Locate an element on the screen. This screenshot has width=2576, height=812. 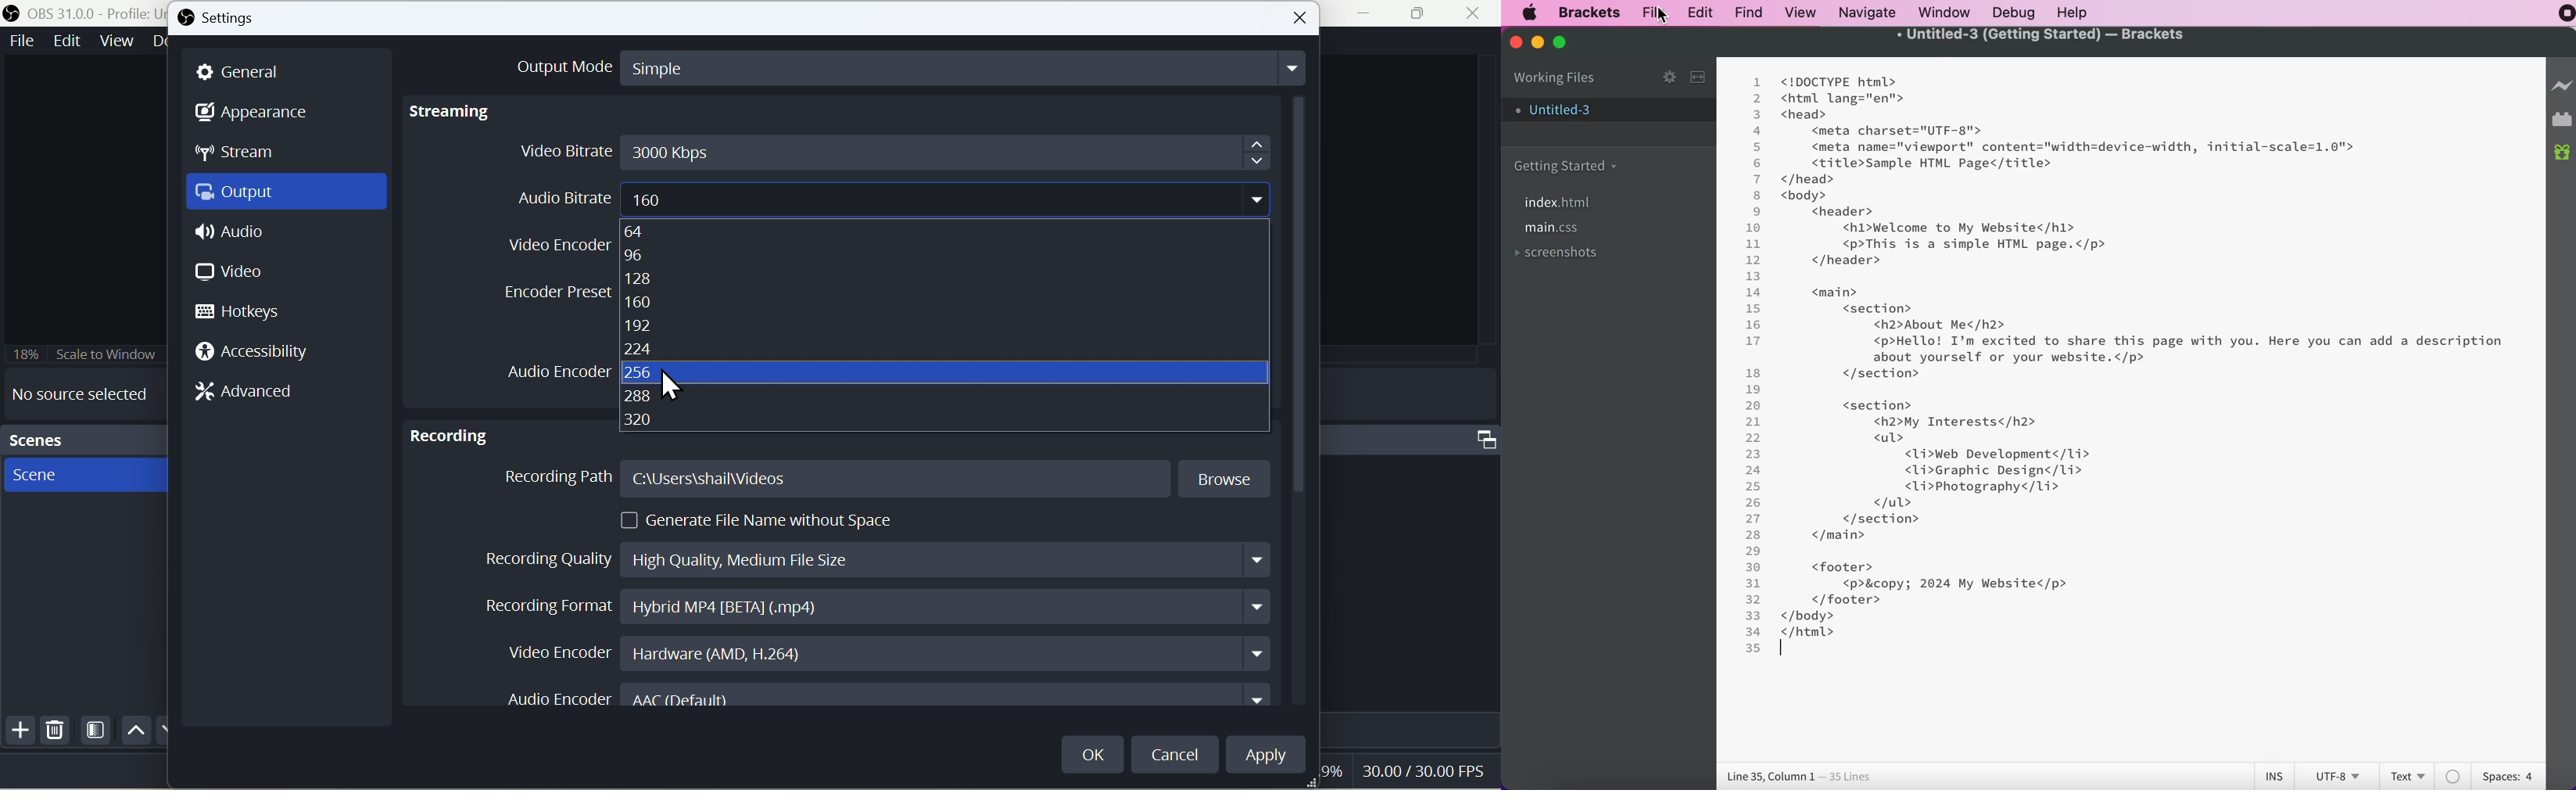
Filter is located at coordinates (96, 733).